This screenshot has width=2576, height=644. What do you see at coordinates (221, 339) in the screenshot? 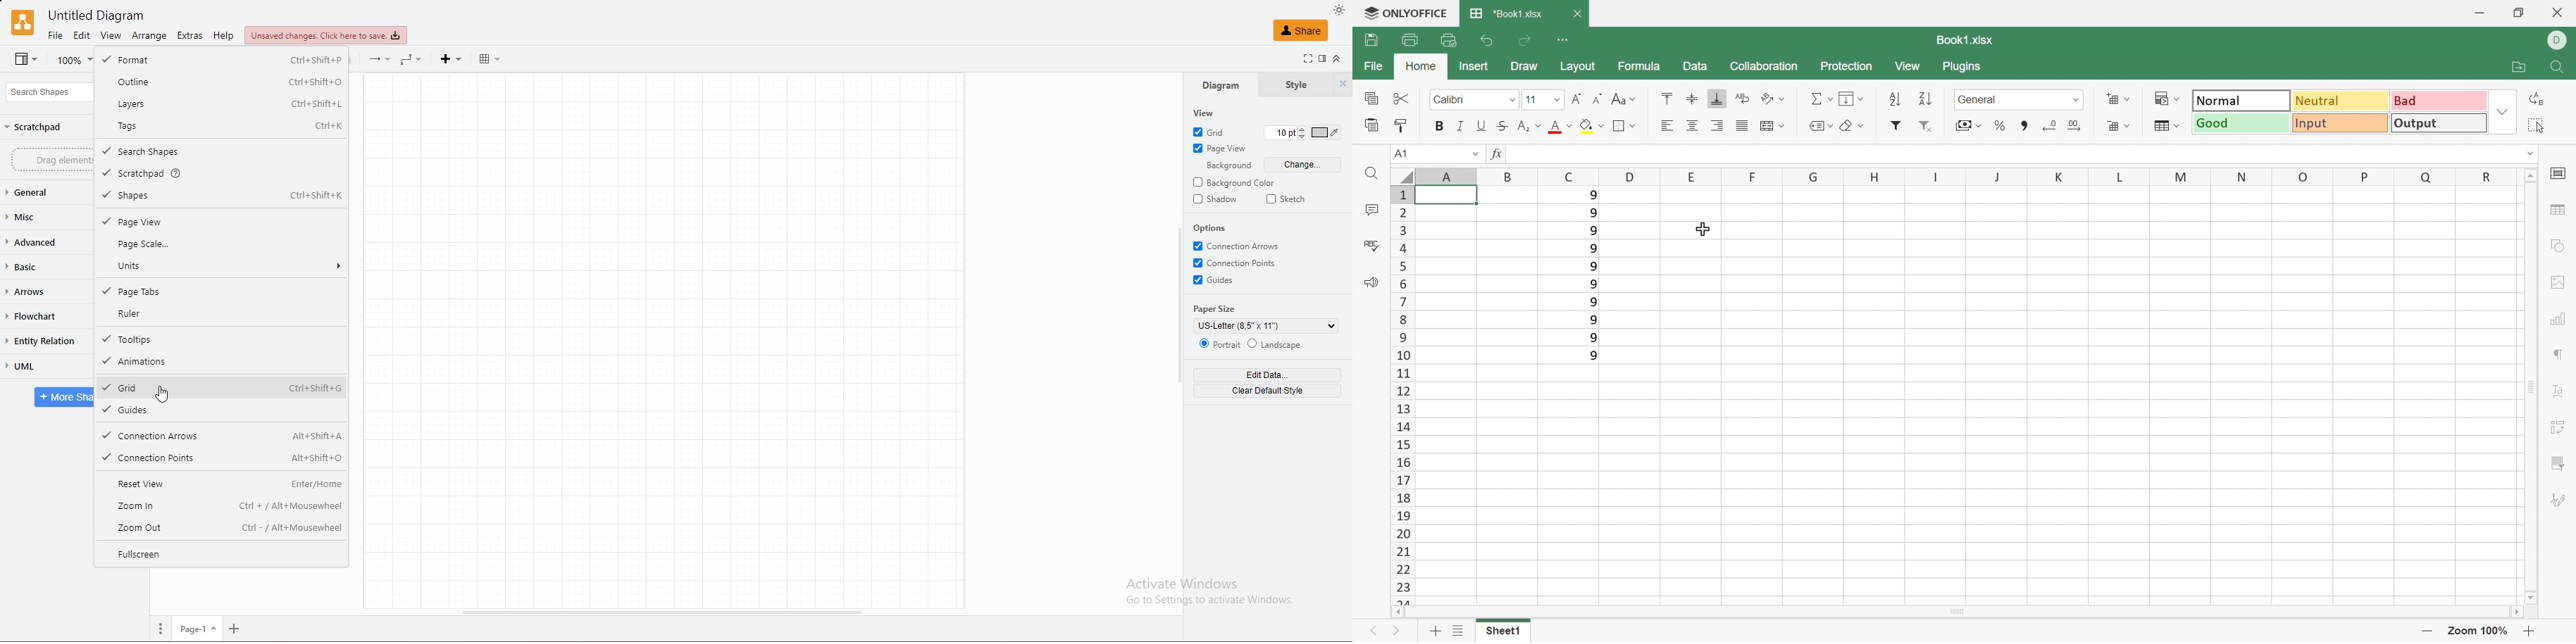
I see `tooltips` at bounding box center [221, 339].